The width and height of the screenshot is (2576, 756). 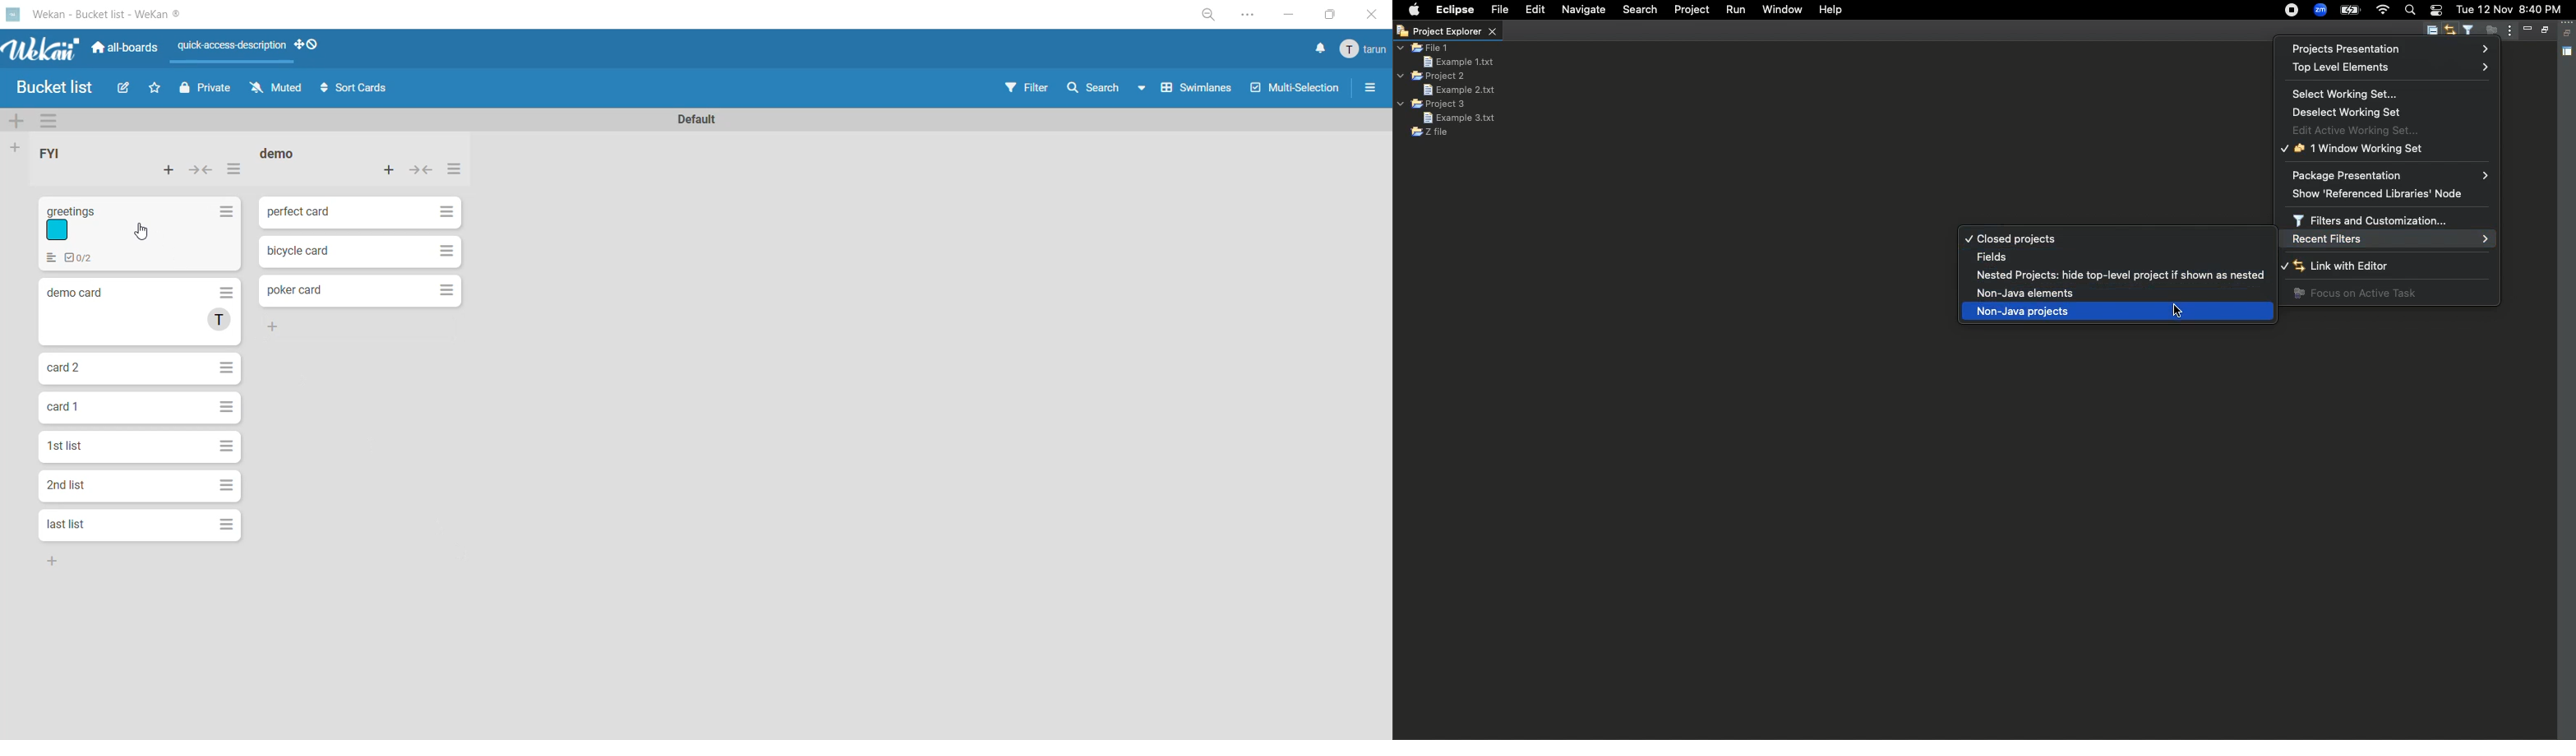 I want to click on Search, so click(x=2410, y=12).